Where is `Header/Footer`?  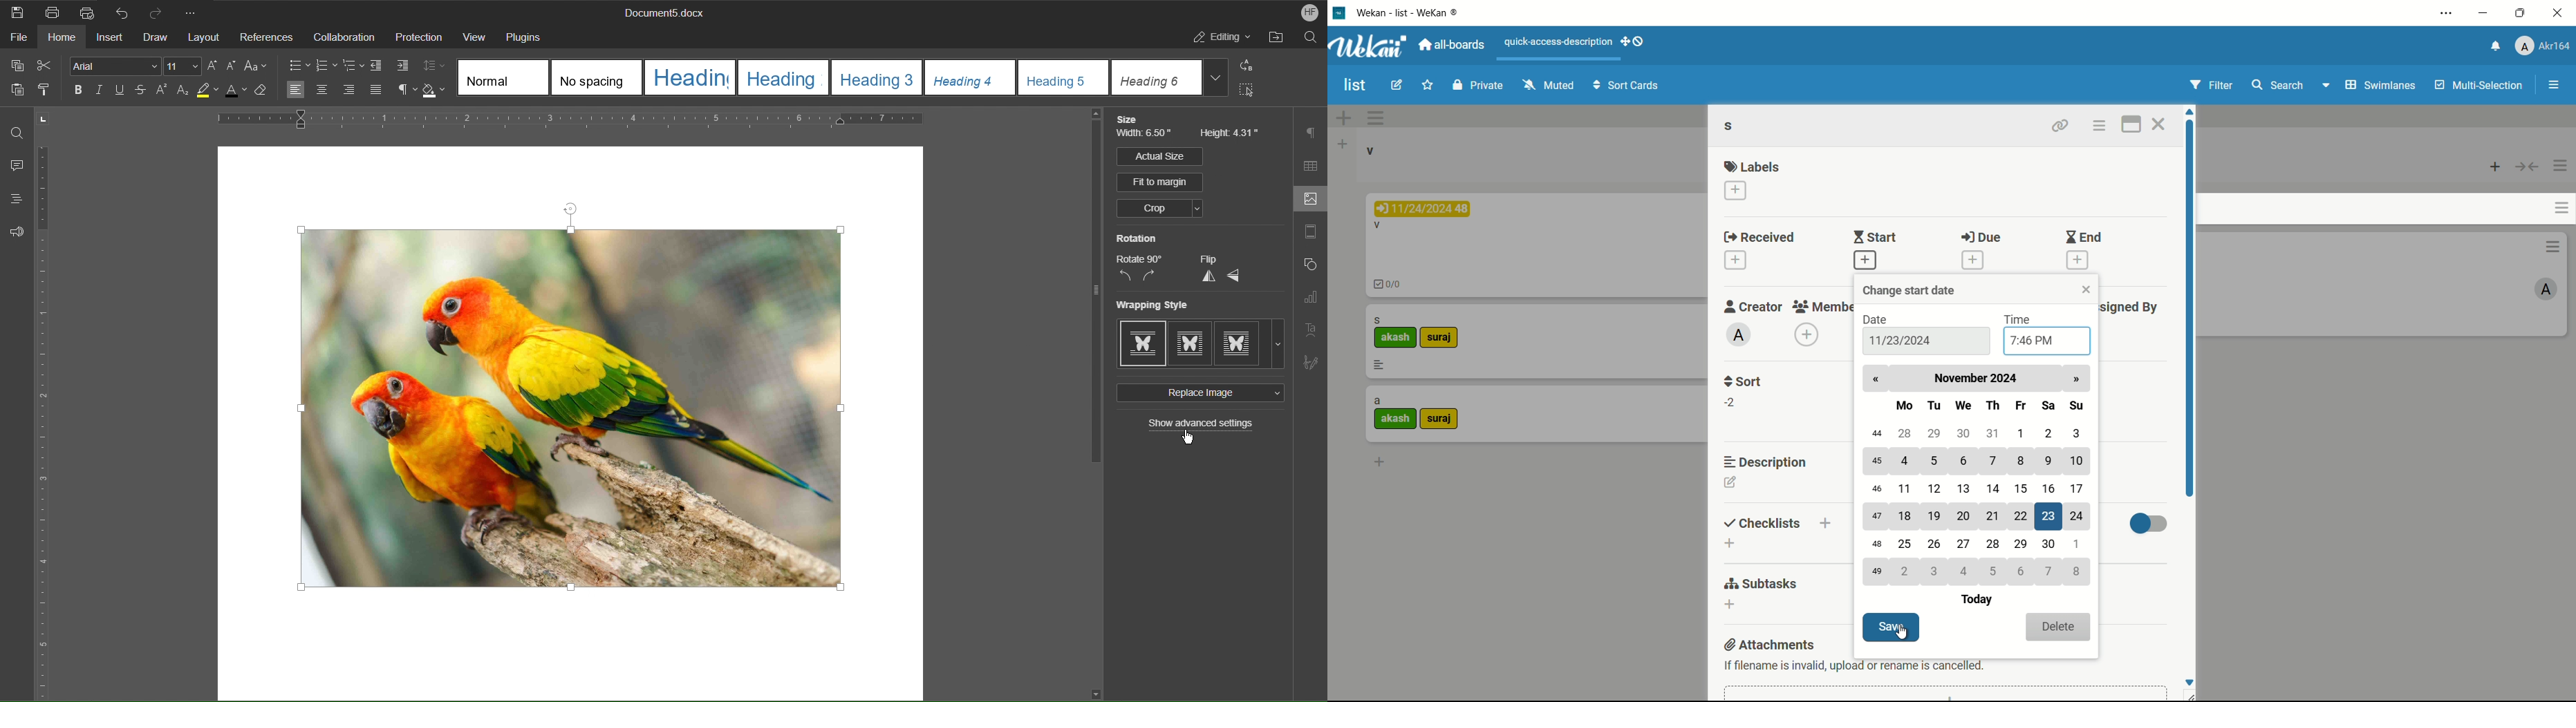 Header/Footer is located at coordinates (1310, 234).